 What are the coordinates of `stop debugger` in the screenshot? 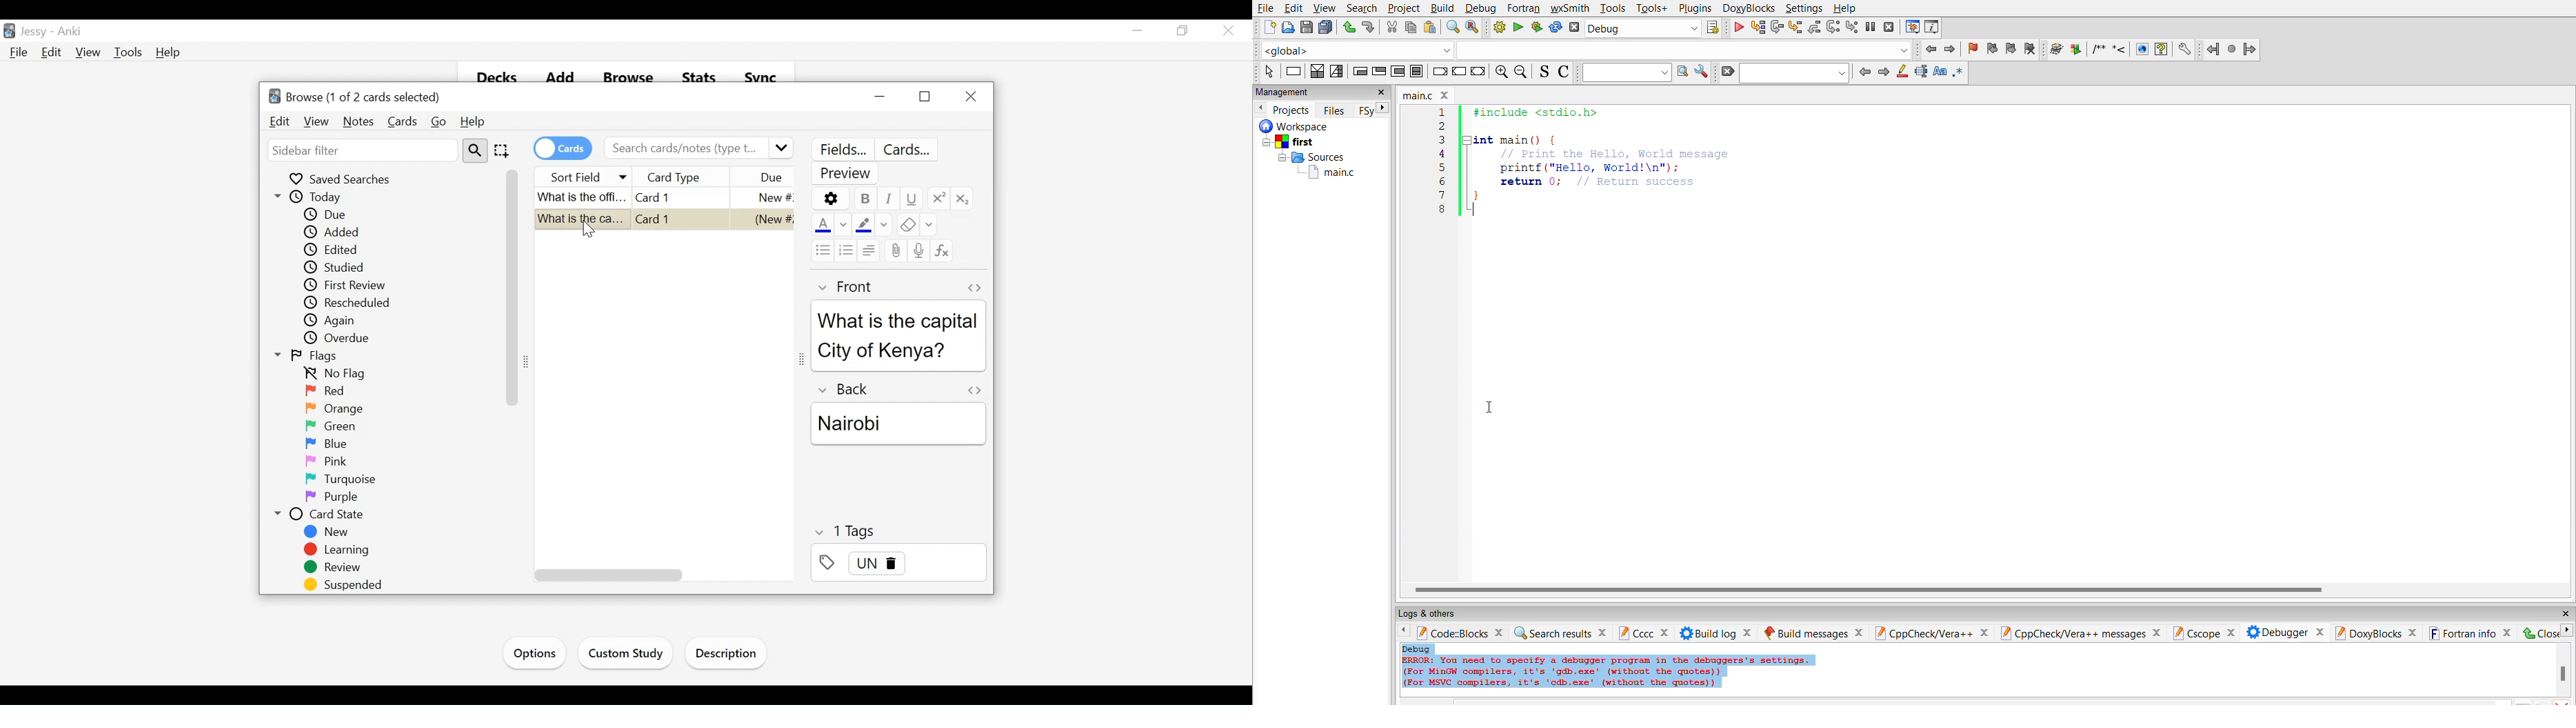 It's located at (1889, 26).